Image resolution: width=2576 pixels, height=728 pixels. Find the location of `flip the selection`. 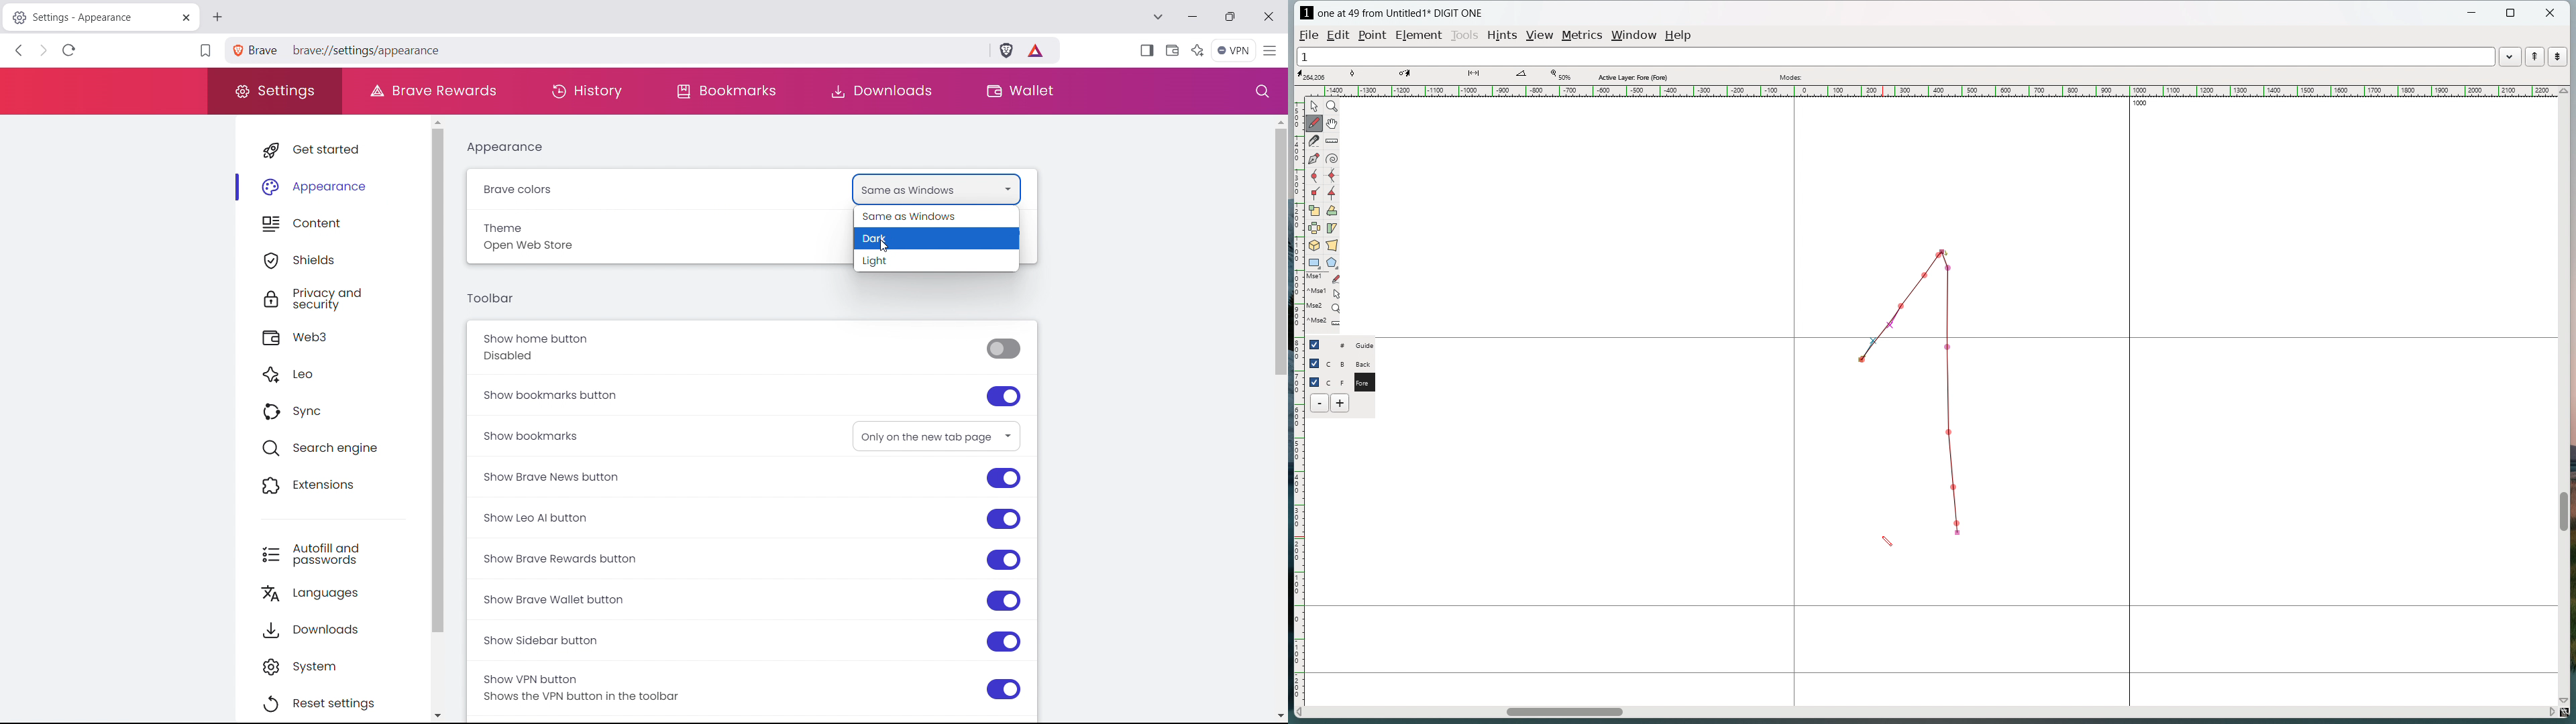

flip the selection is located at coordinates (1315, 228).